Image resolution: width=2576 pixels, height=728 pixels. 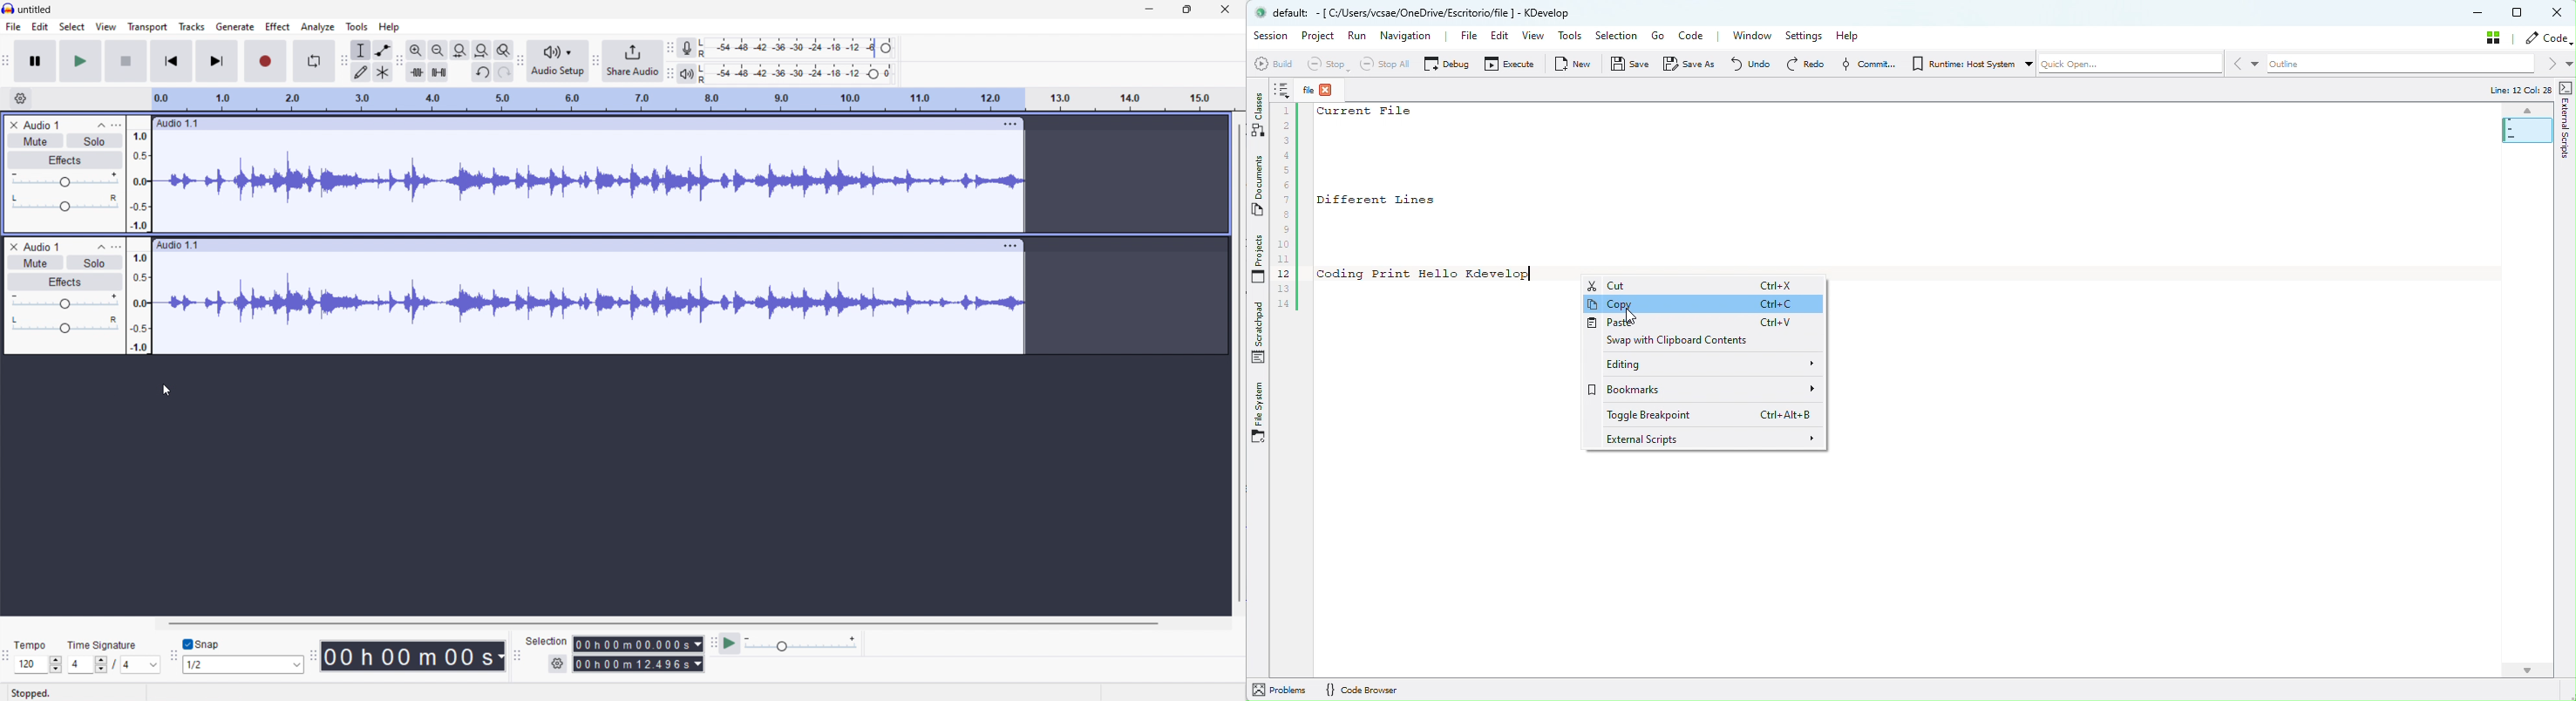 What do you see at coordinates (32, 693) in the screenshot?
I see `Stopped` at bounding box center [32, 693].